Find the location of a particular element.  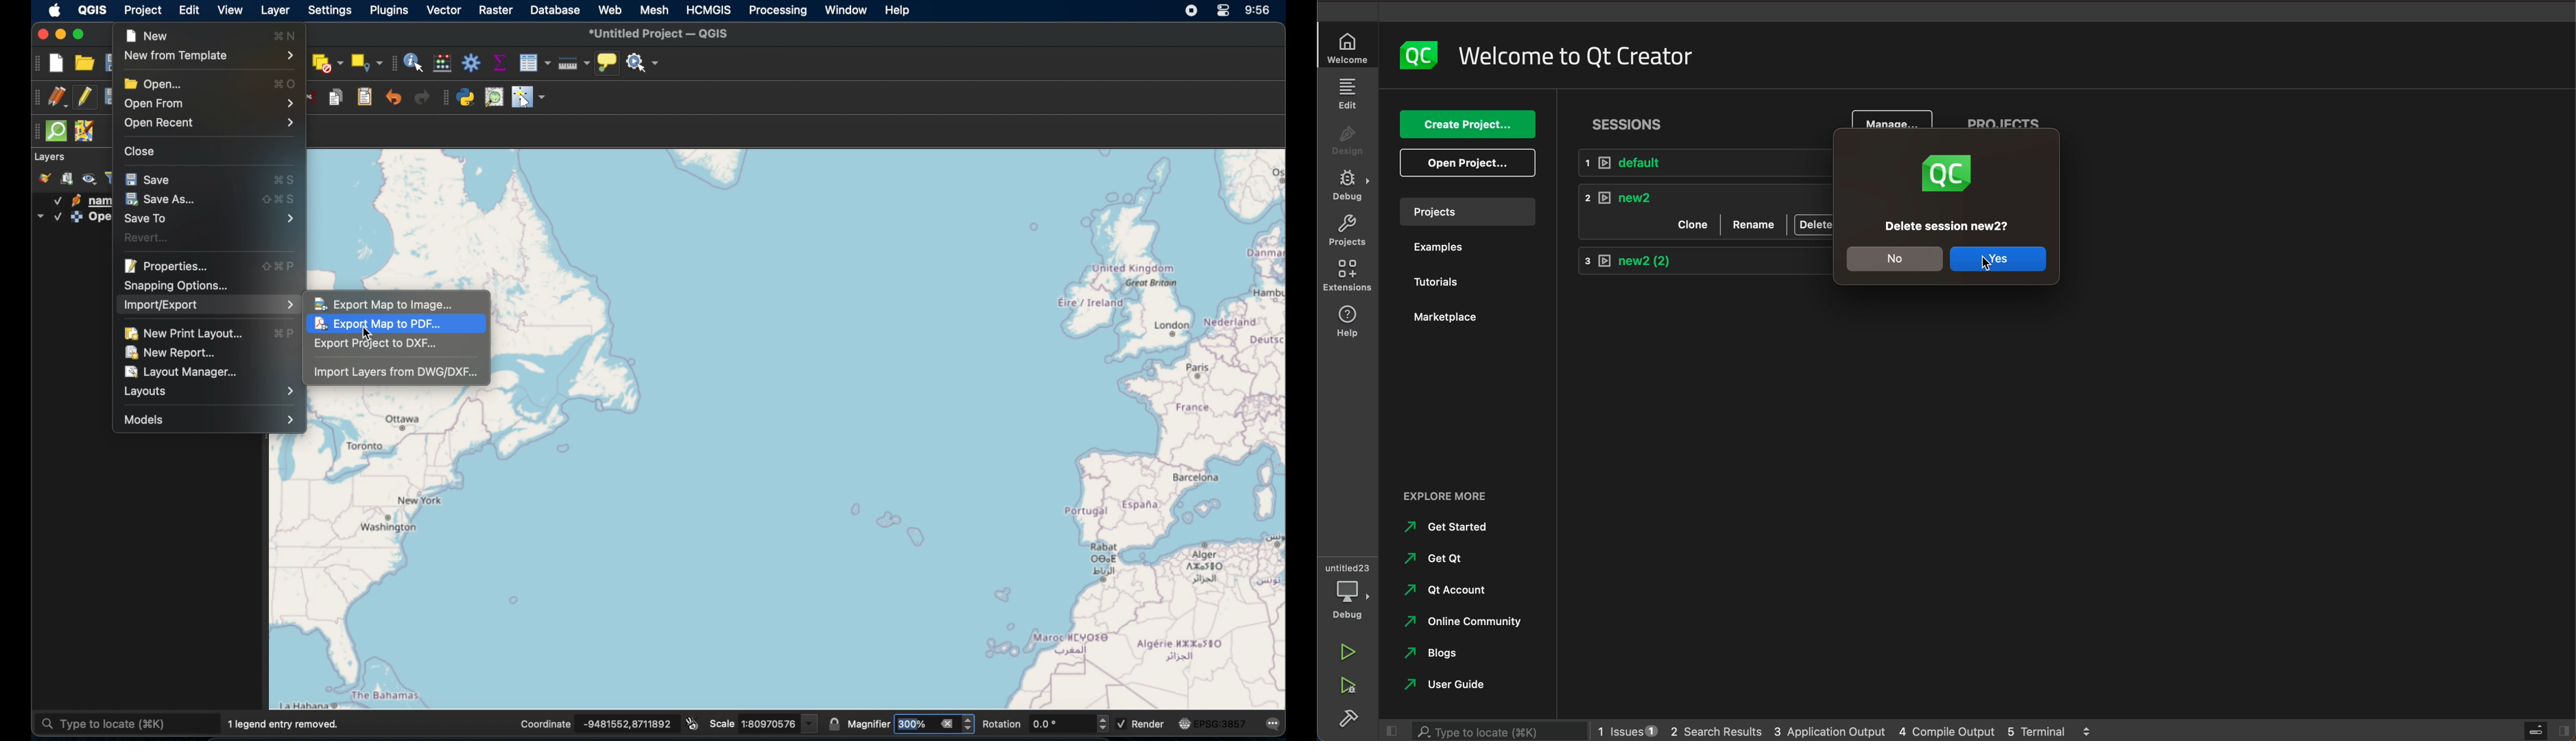

build is located at coordinates (1350, 716).